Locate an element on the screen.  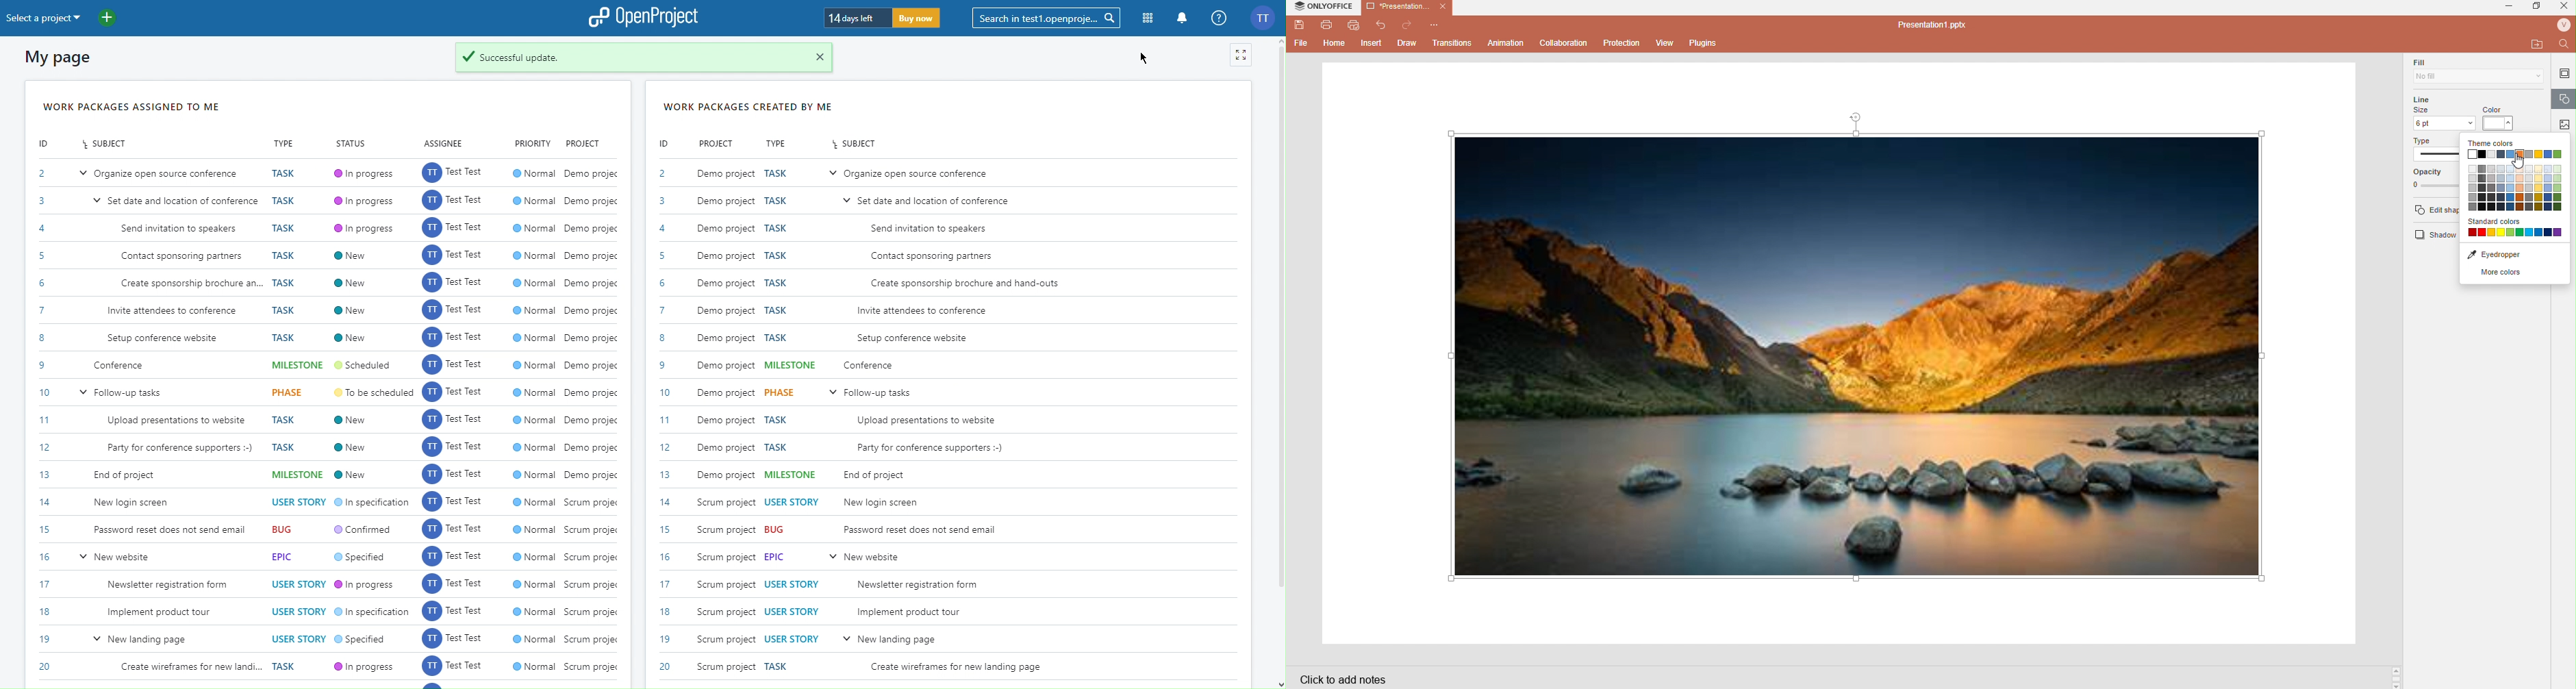
Successful update is located at coordinates (646, 58).